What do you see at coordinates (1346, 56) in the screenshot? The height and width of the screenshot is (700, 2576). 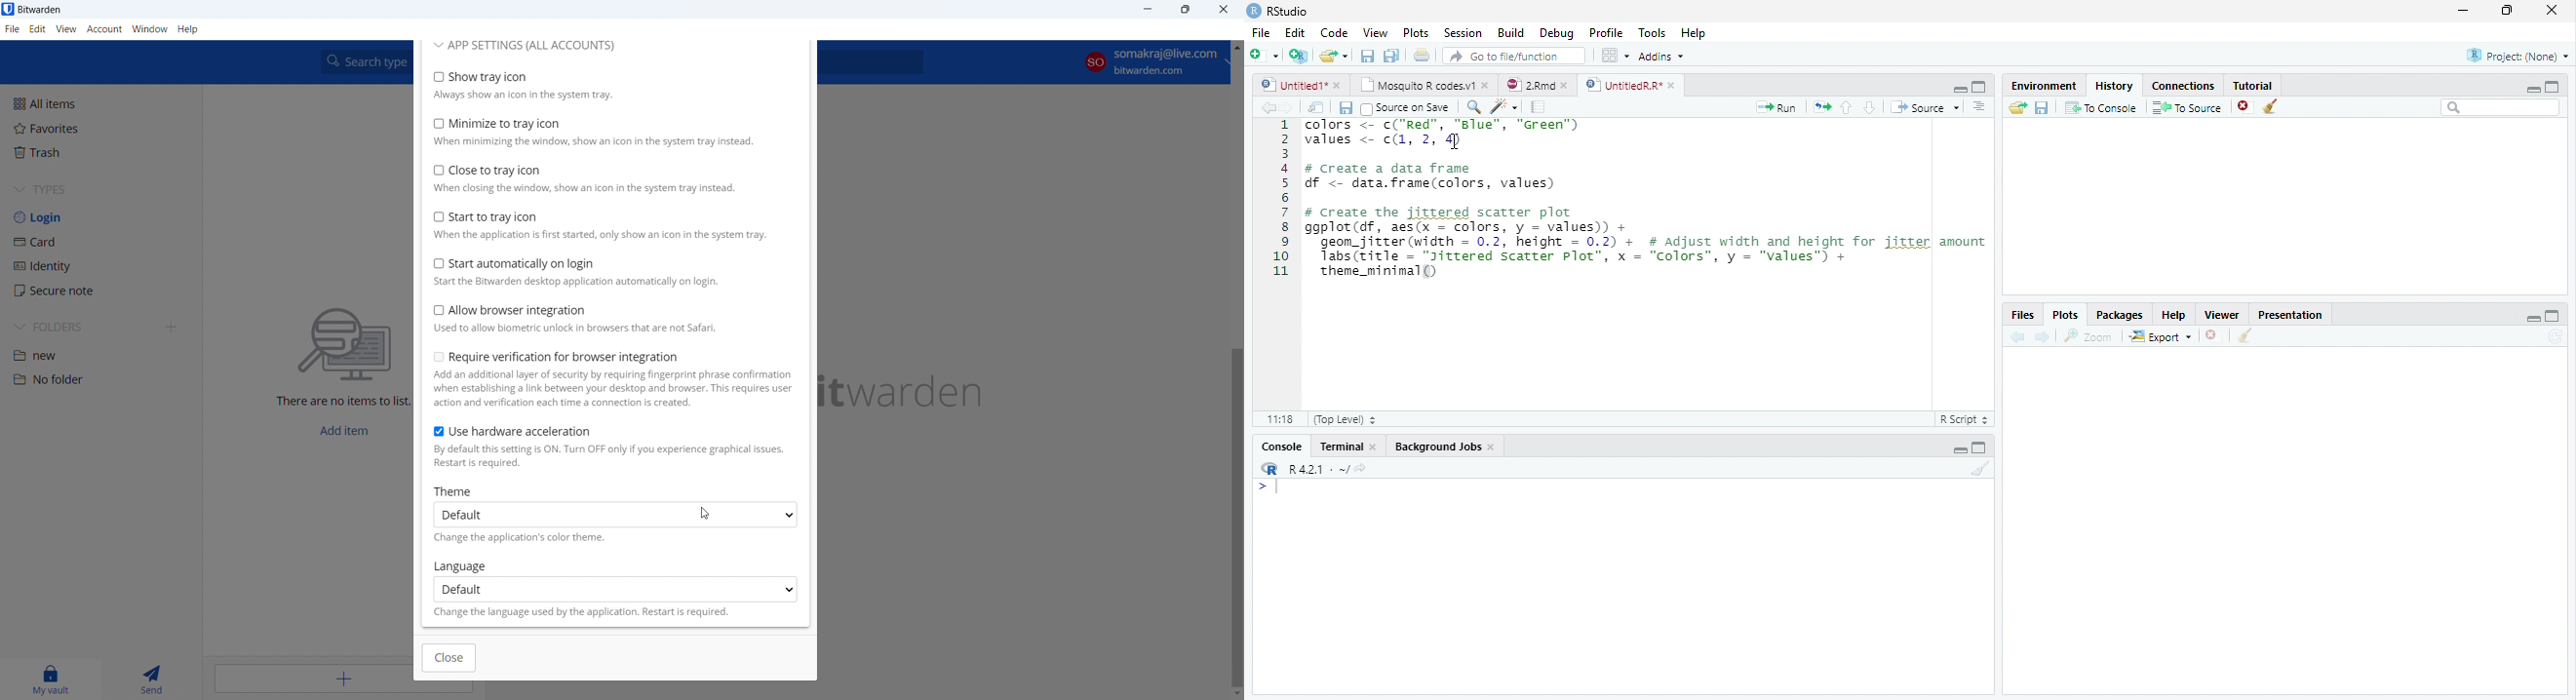 I see `Open recent files` at bounding box center [1346, 56].